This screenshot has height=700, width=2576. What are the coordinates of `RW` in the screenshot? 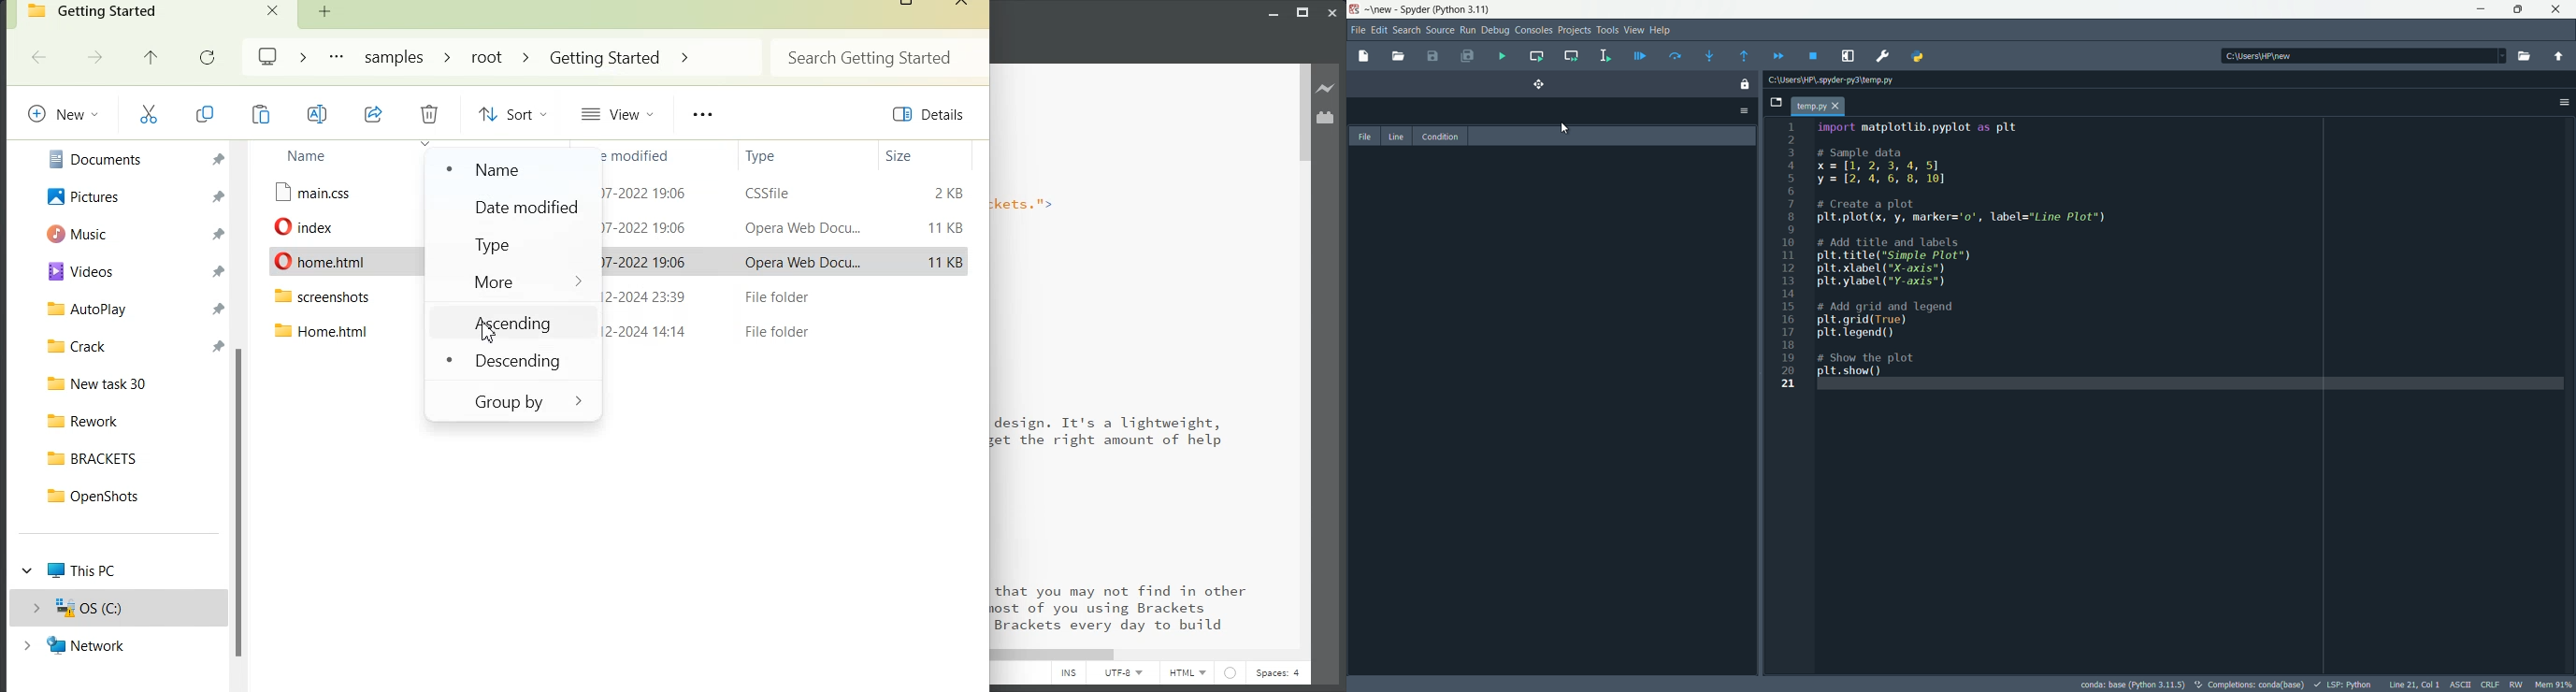 It's located at (2519, 684).